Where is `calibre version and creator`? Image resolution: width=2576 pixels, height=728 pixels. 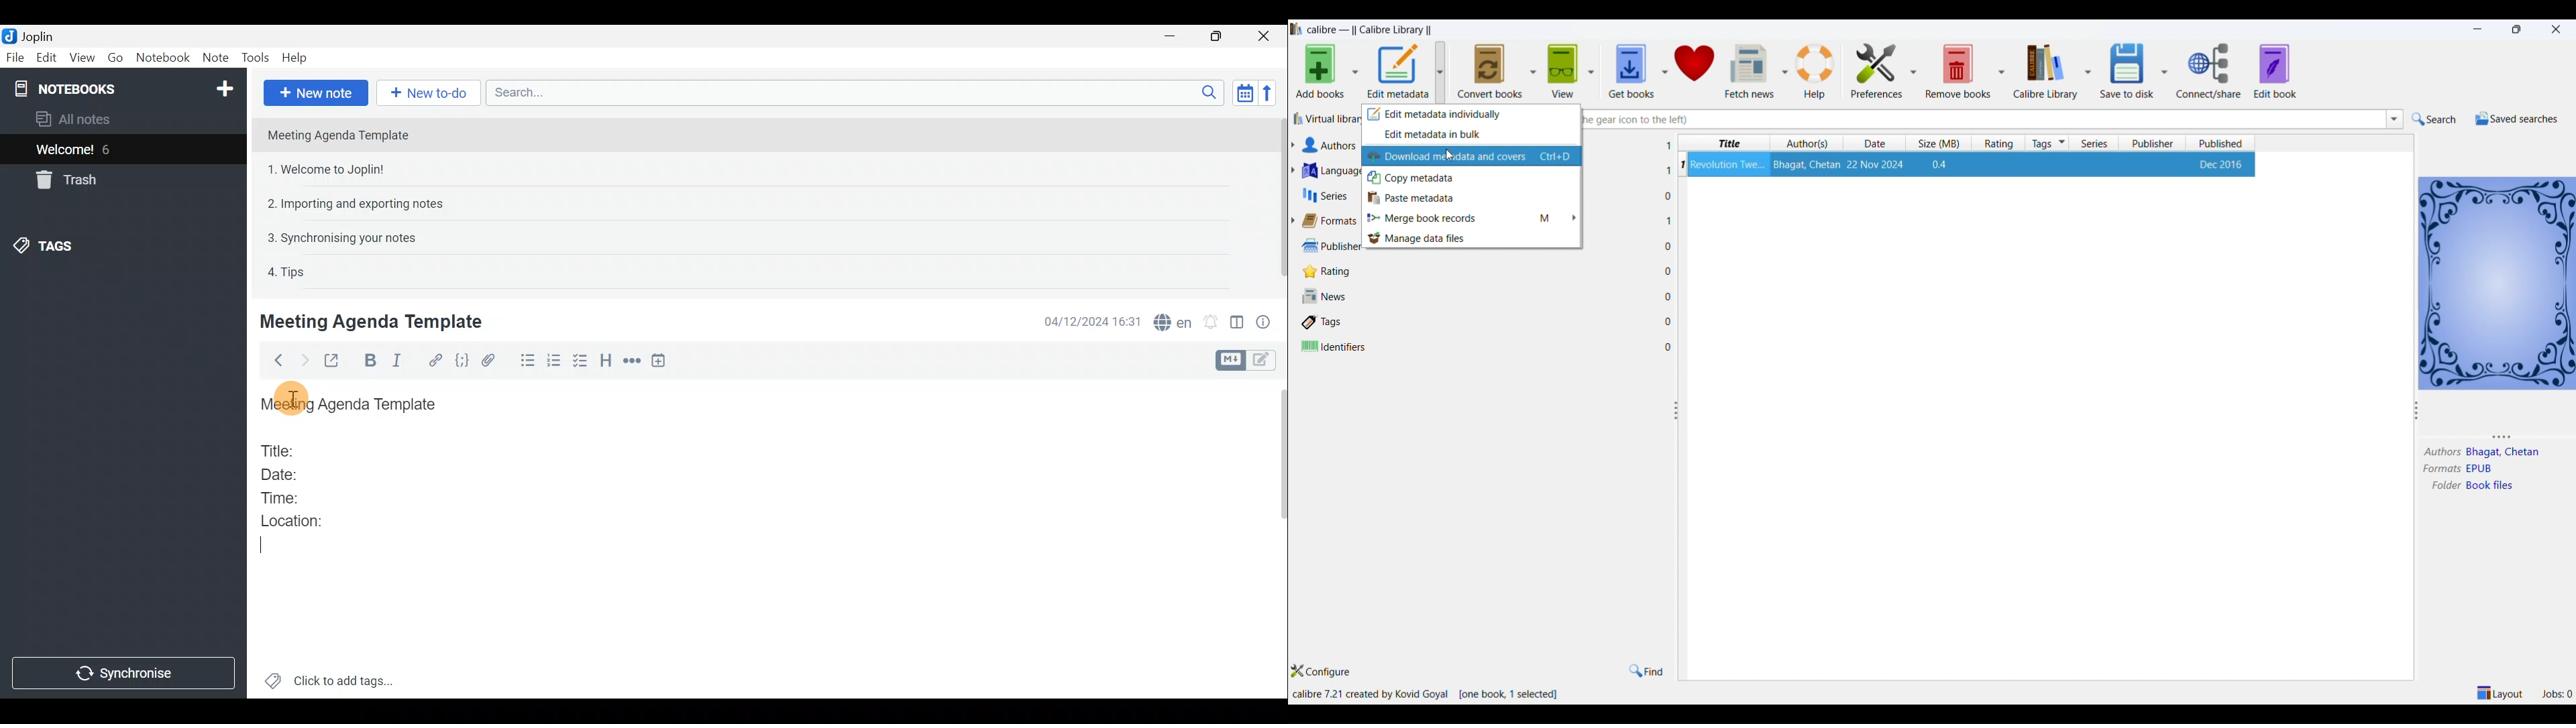 calibre version and creator is located at coordinates (1372, 695).